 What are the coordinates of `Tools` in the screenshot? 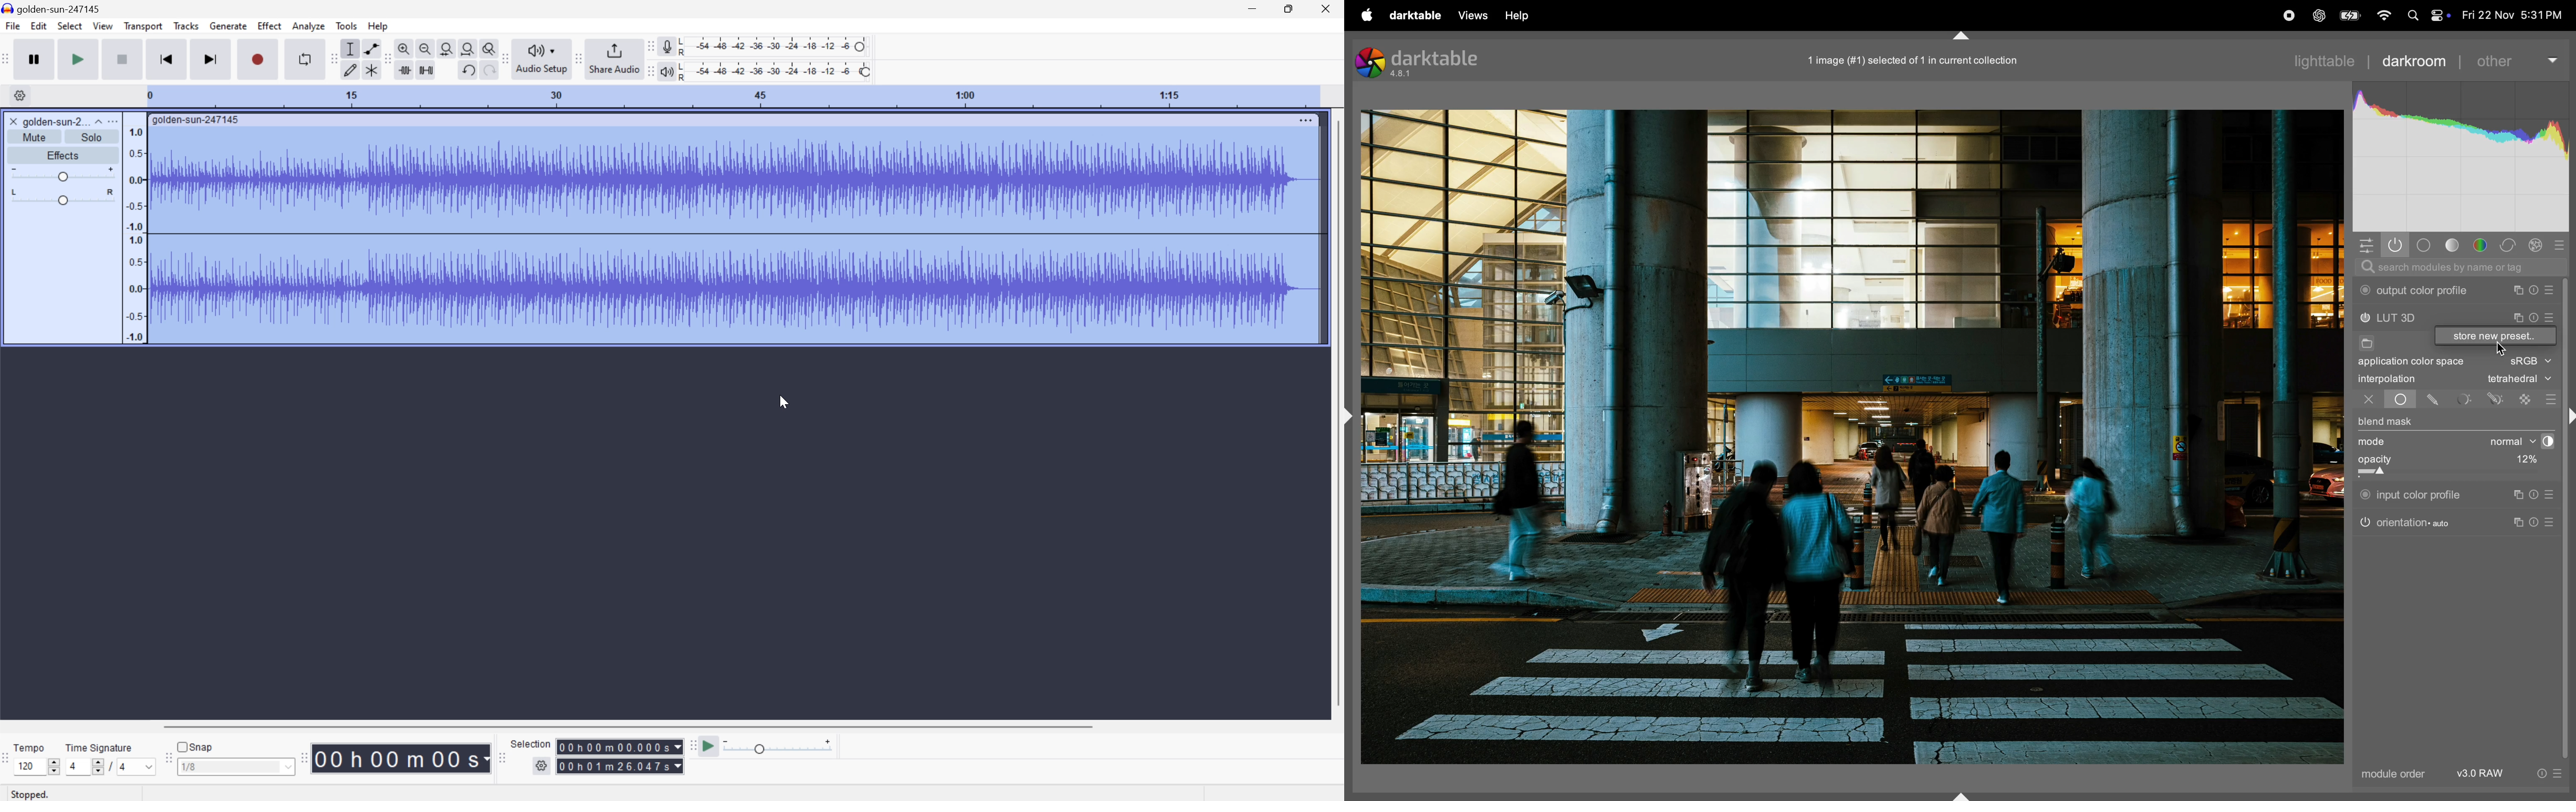 It's located at (346, 24).